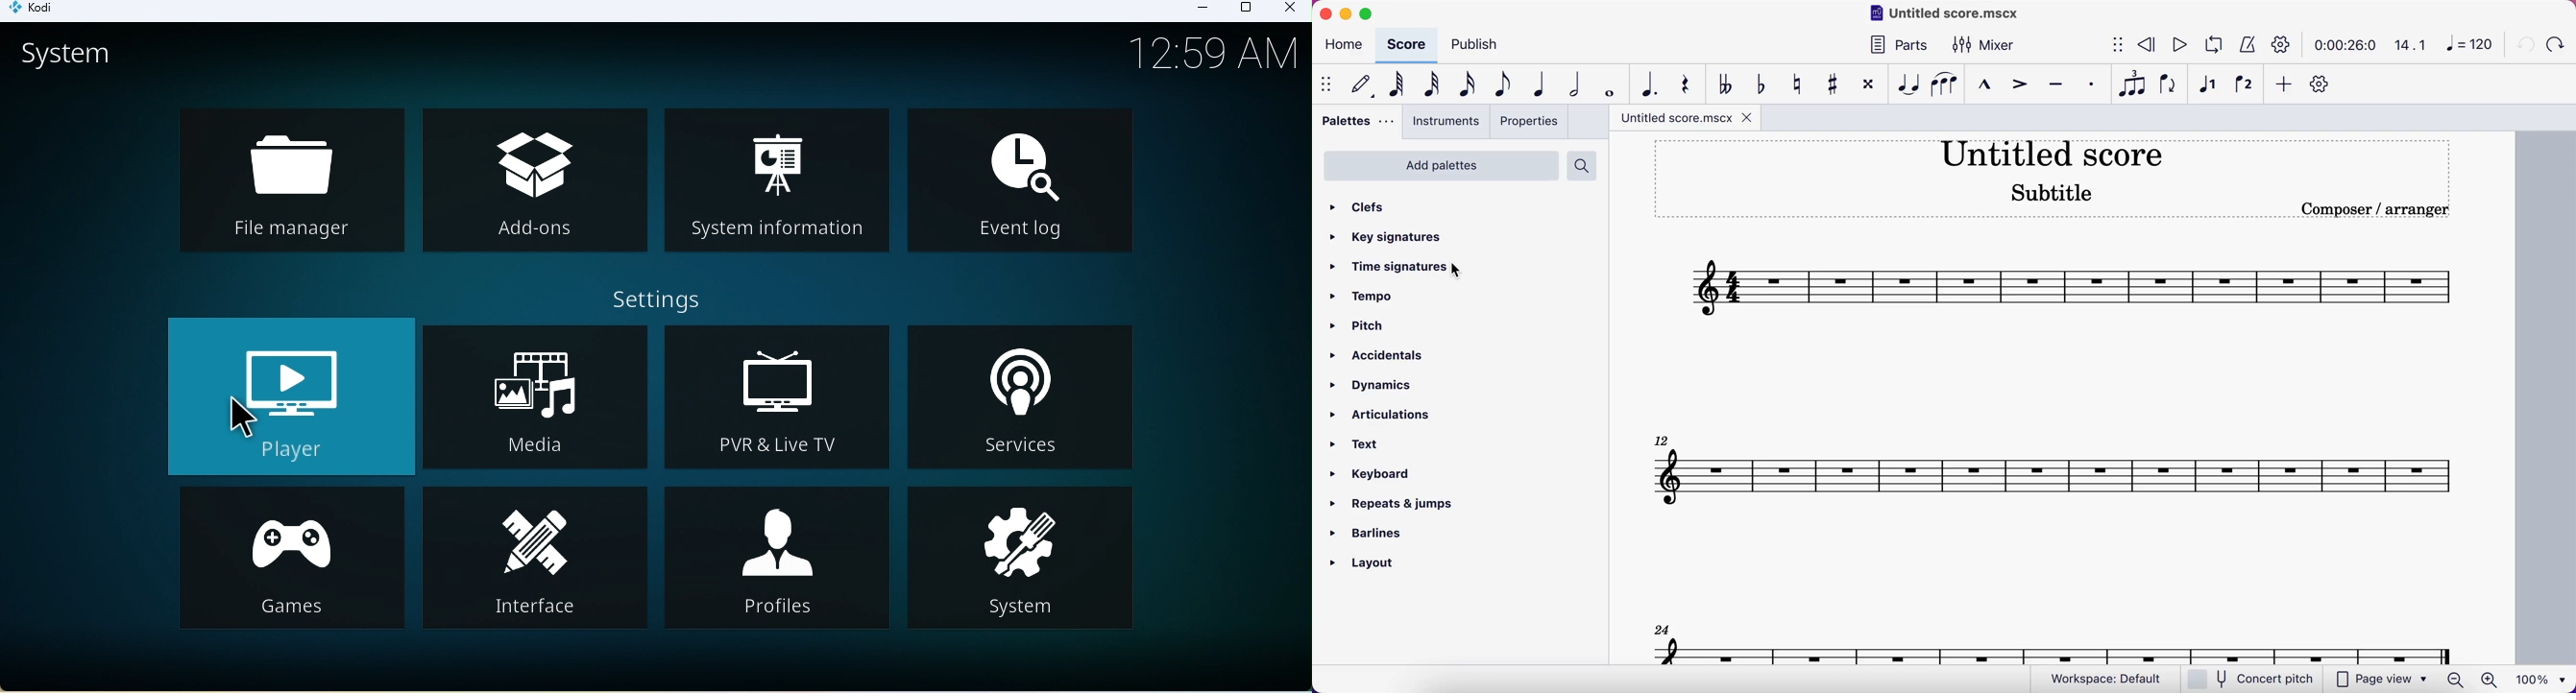  What do you see at coordinates (1946, 84) in the screenshot?
I see `slur` at bounding box center [1946, 84].